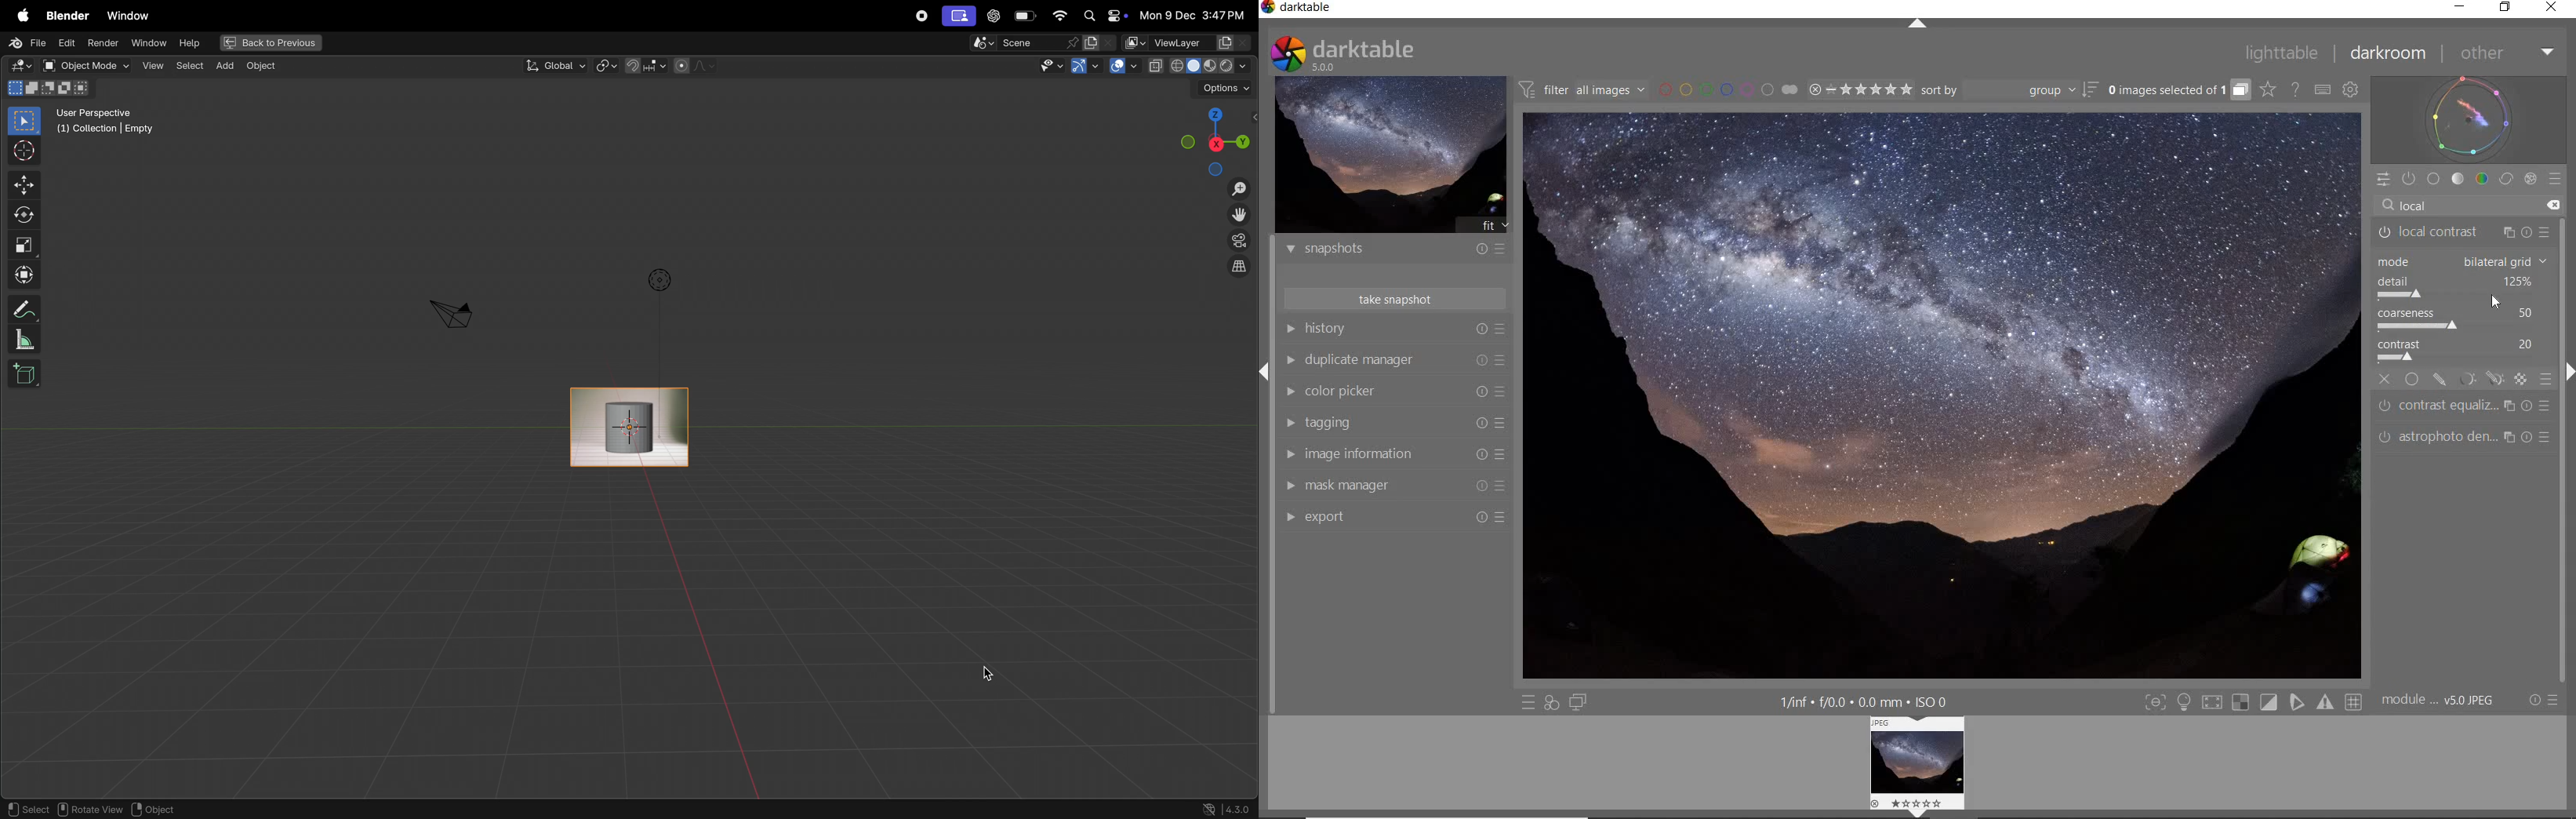 Image resolution: width=2576 pixels, height=840 pixels. Describe the element at coordinates (2216, 706) in the screenshot. I see `toggle high quality processing` at that location.